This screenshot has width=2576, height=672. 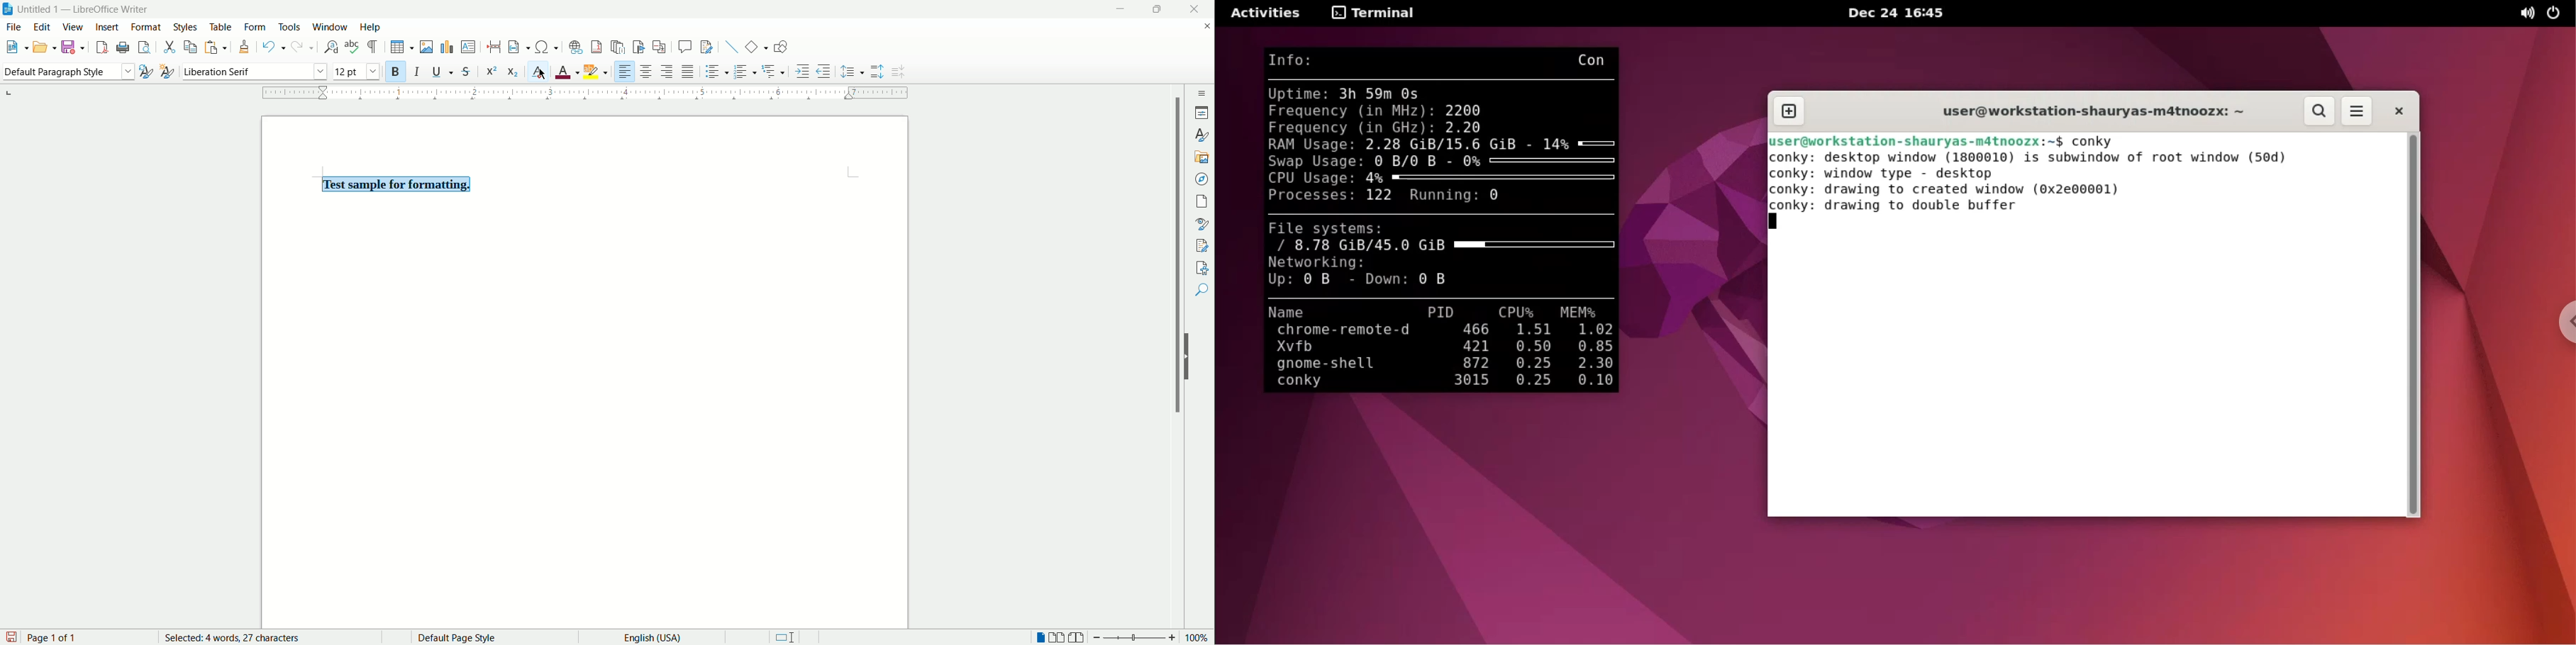 What do you see at coordinates (582, 367) in the screenshot?
I see `page` at bounding box center [582, 367].